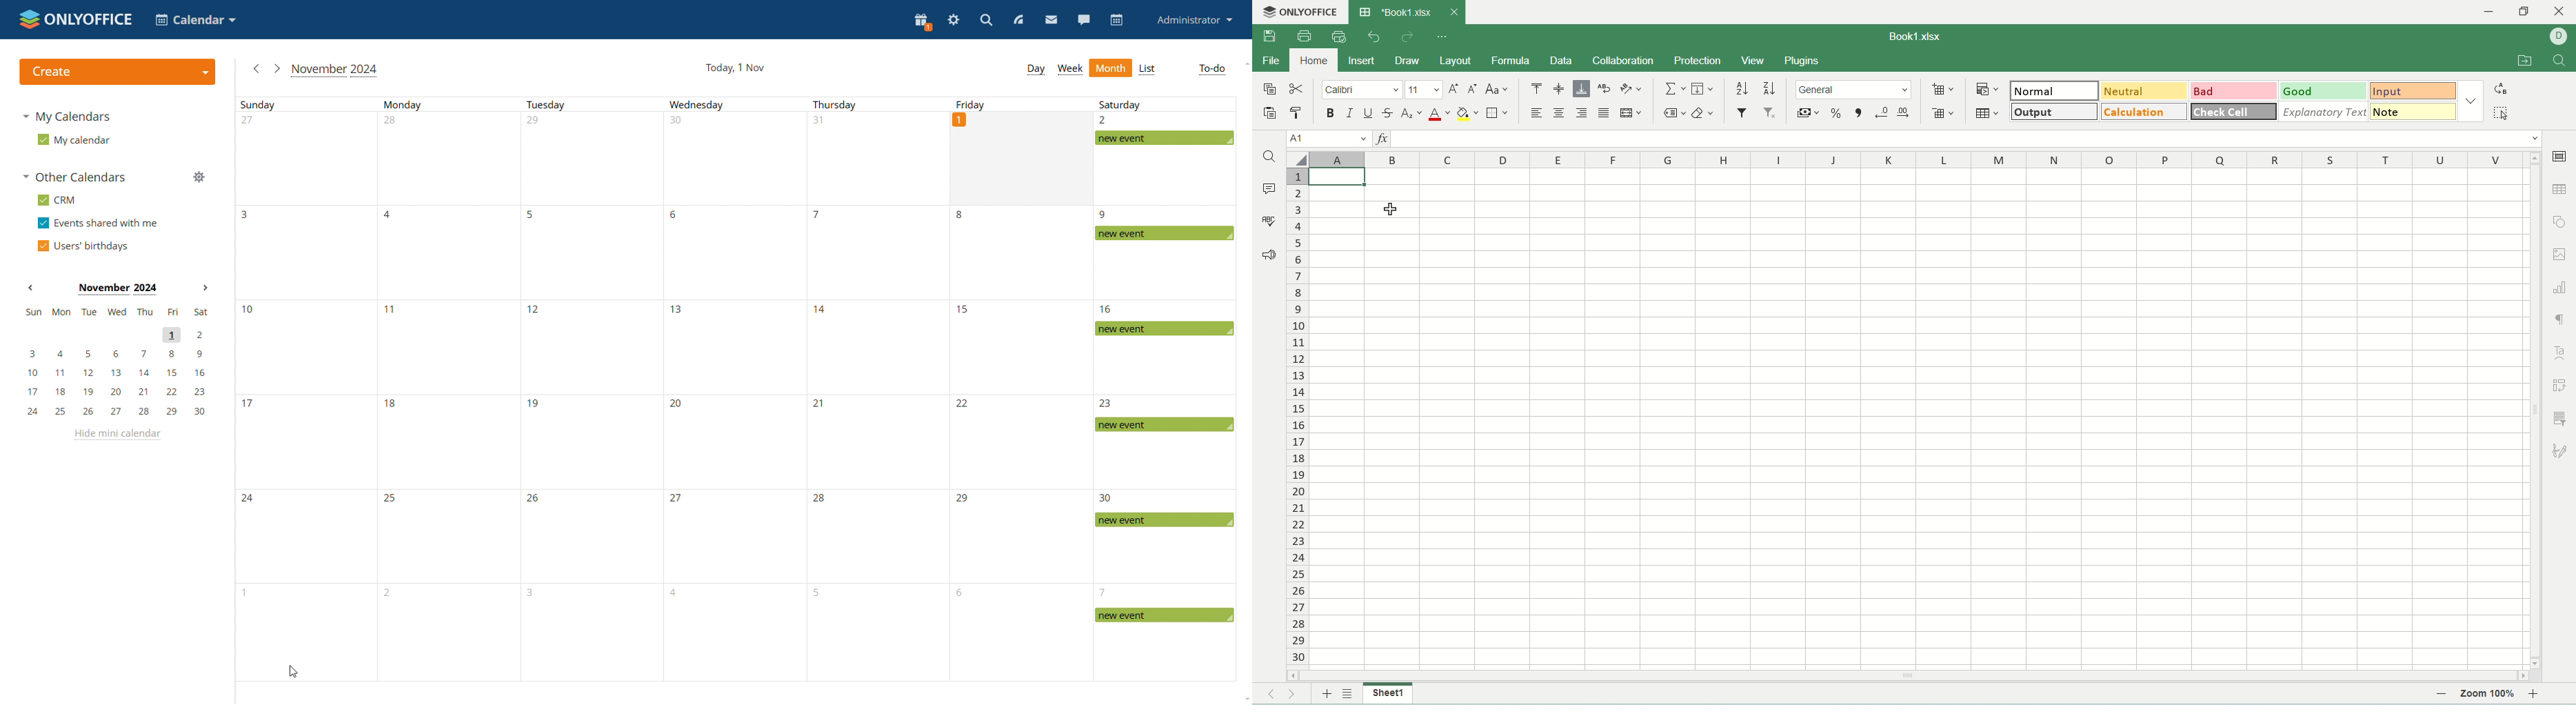  Describe the element at coordinates (2560, 221) in the screenshot. I see `object setting` at that location.